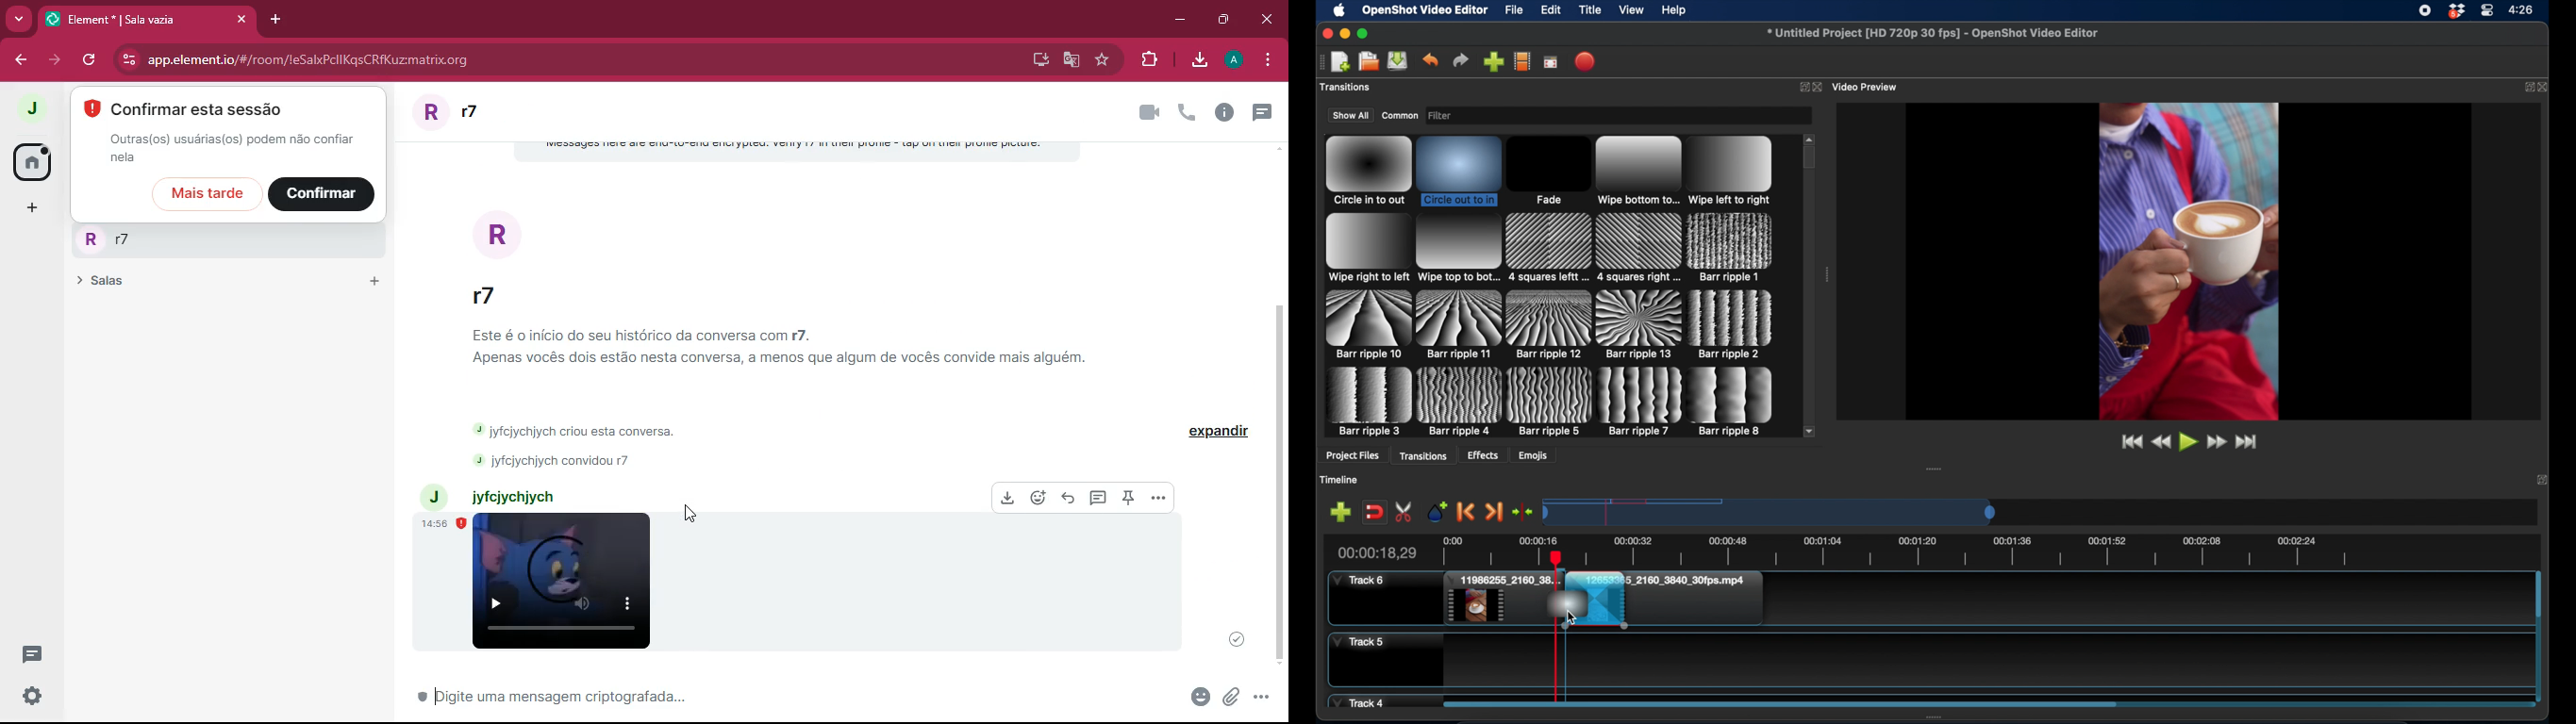 The image size is (2576, 728). Describe the element at coordinates (51, 60) in the screenshot. I see `forward` at that location.